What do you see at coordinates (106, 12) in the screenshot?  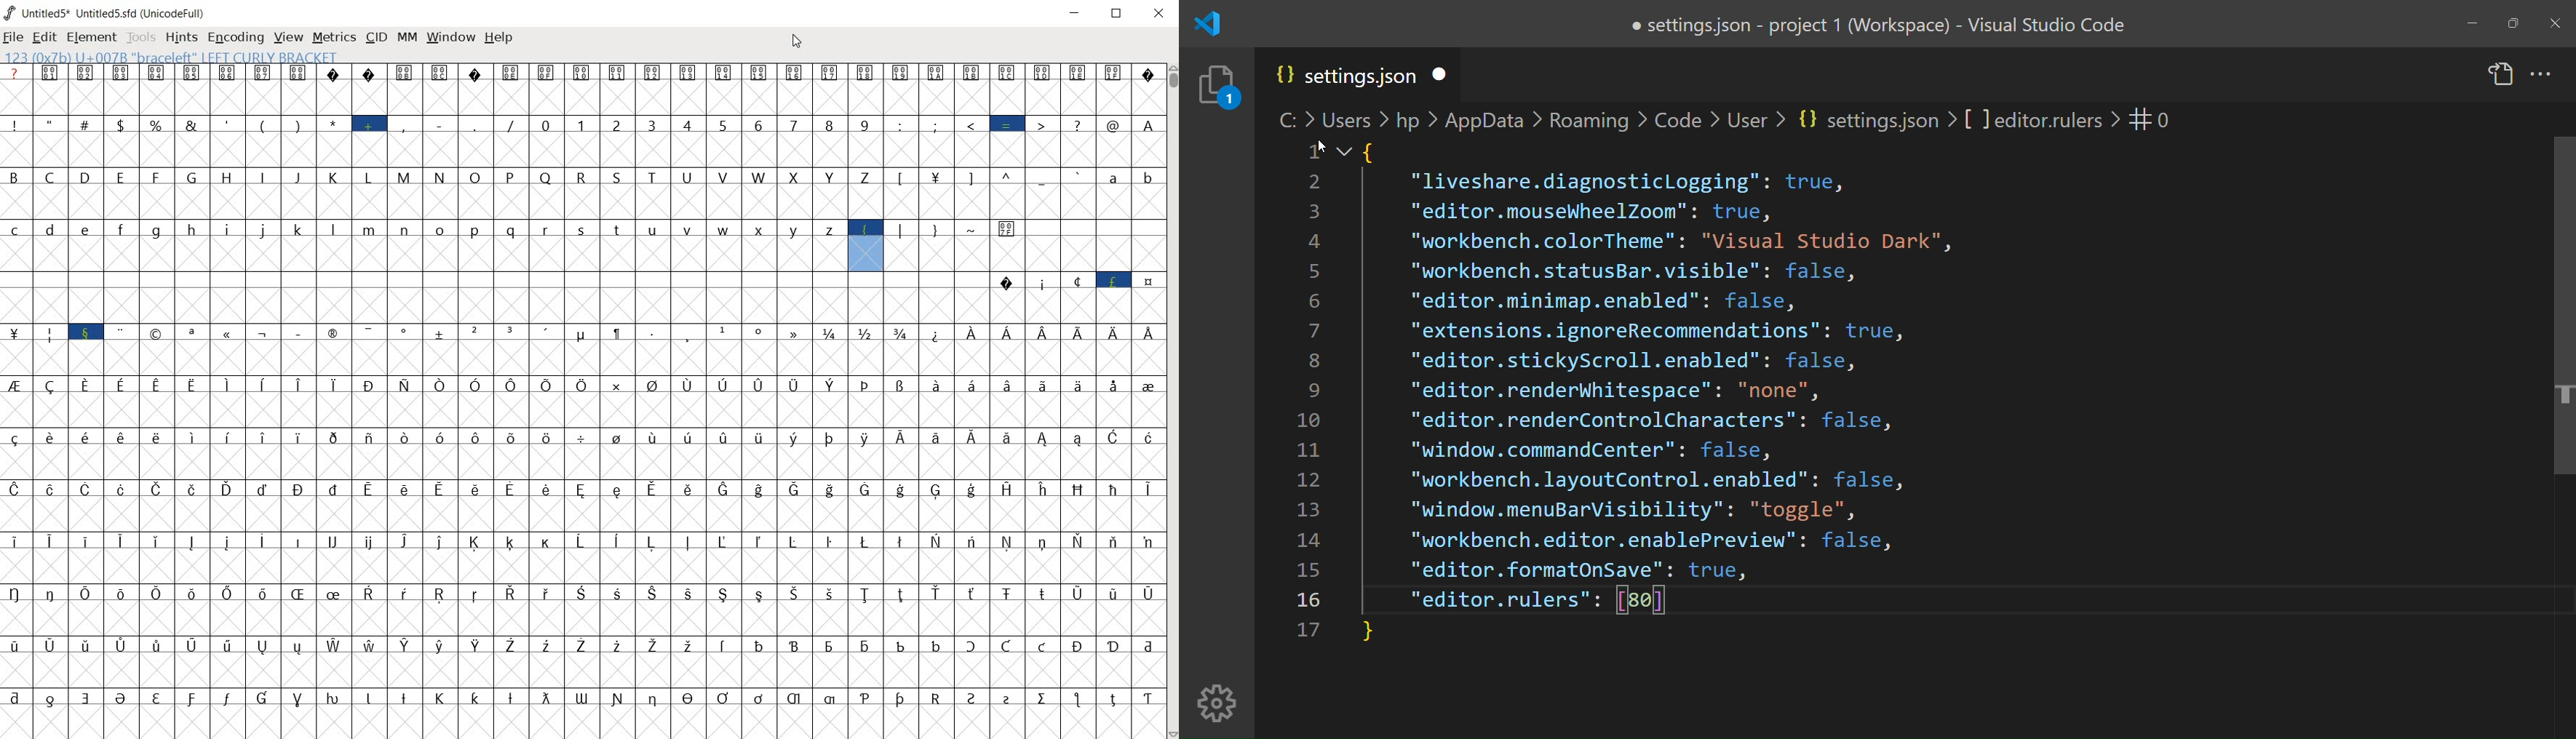 I see `Untitled5* Untitled5.sfd (UnicodeFull)` at bounding box center [106, 12].